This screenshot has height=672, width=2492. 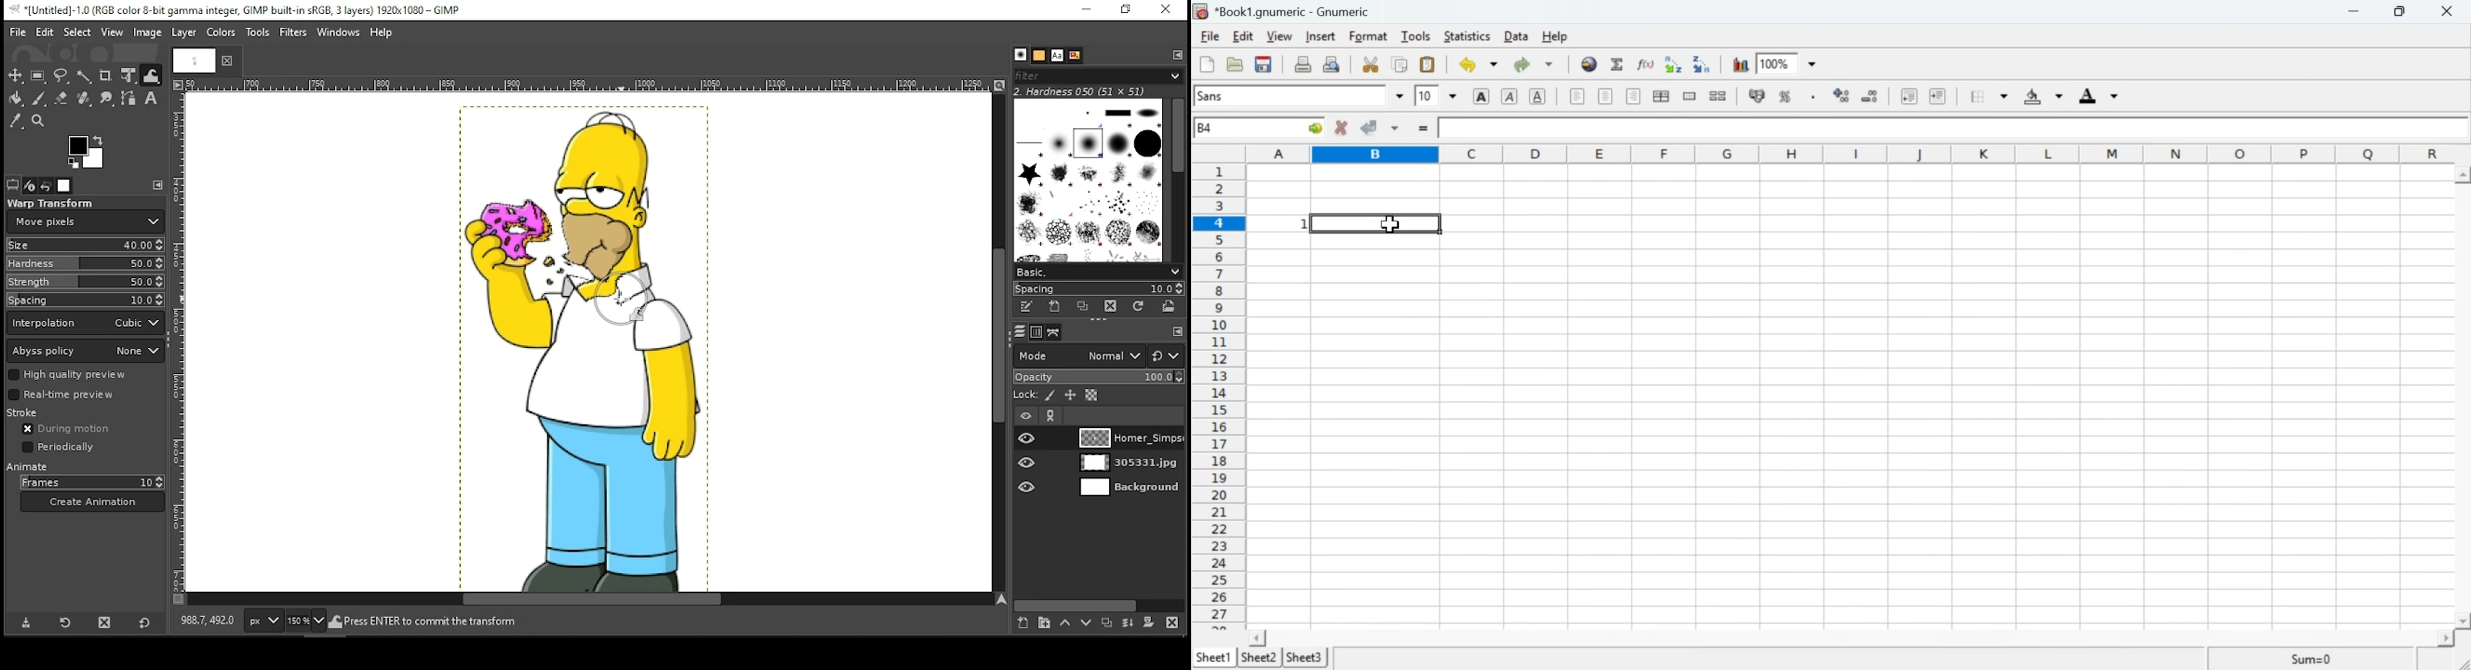 I want to click on Font Style, so click(x=1302, y=96).